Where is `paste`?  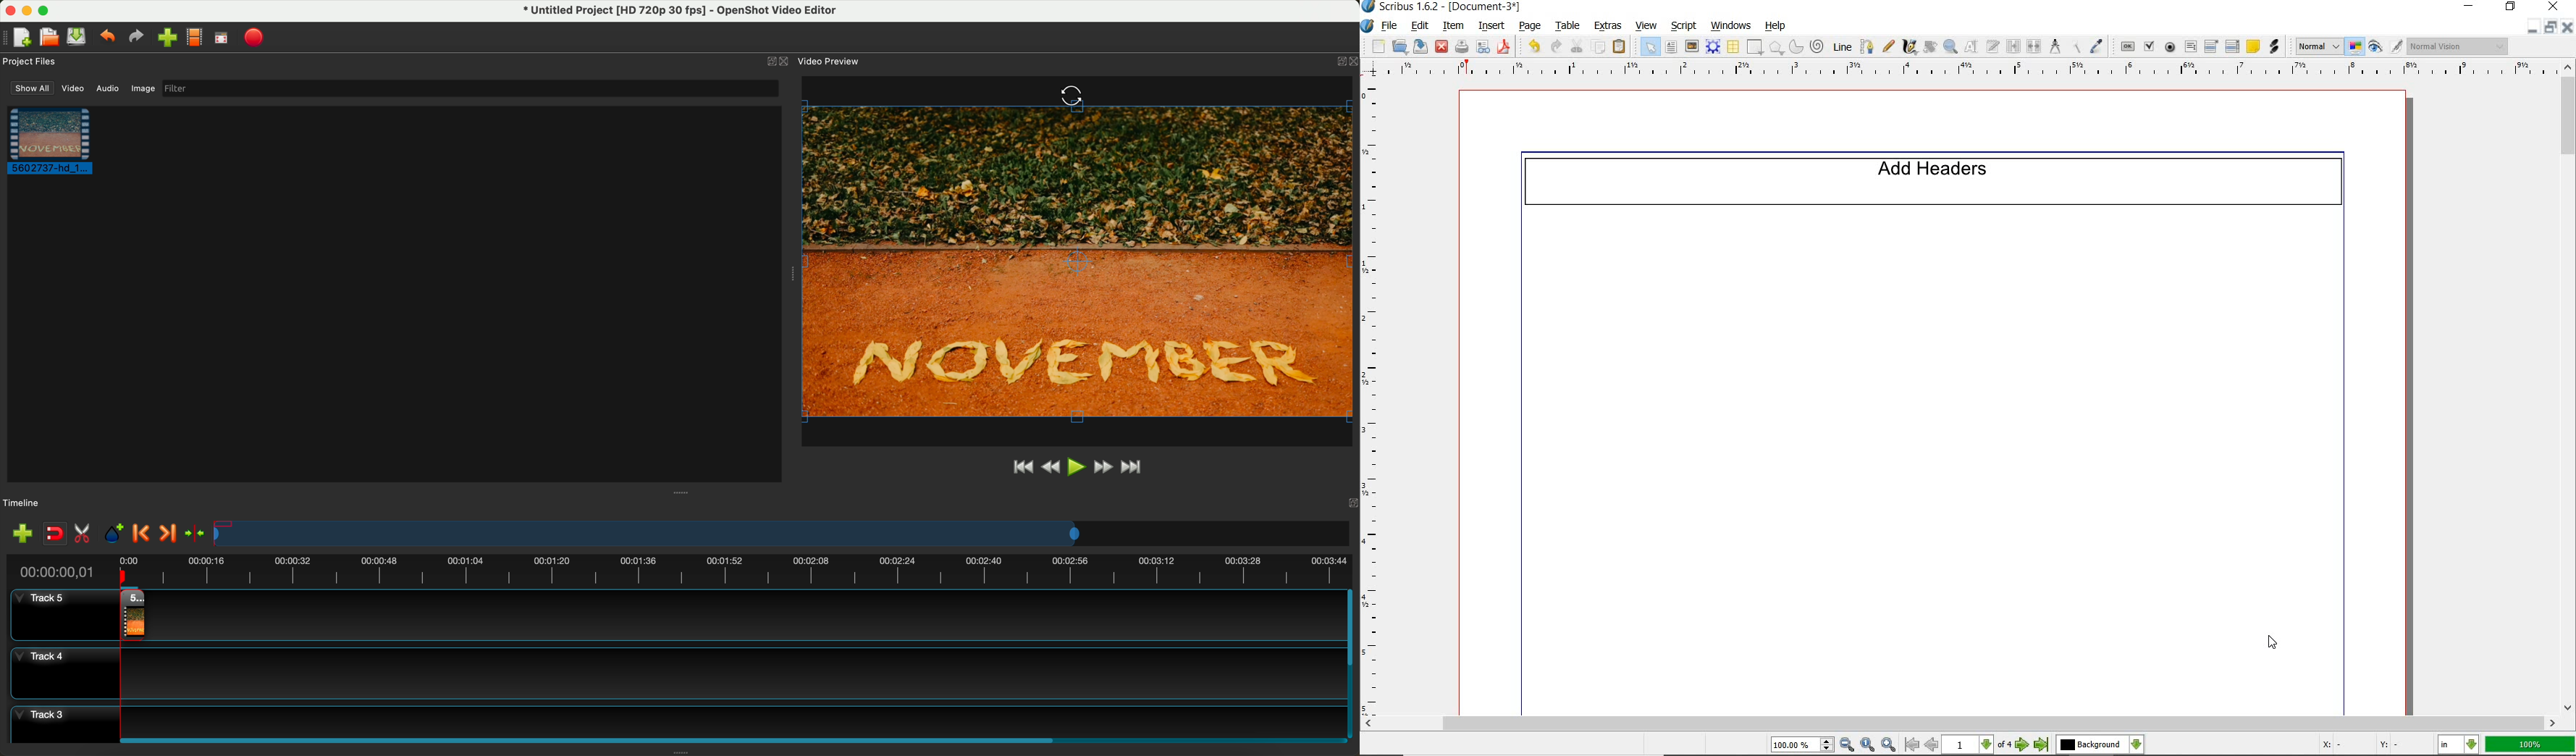 paste is located at coordinates (1622, 48).